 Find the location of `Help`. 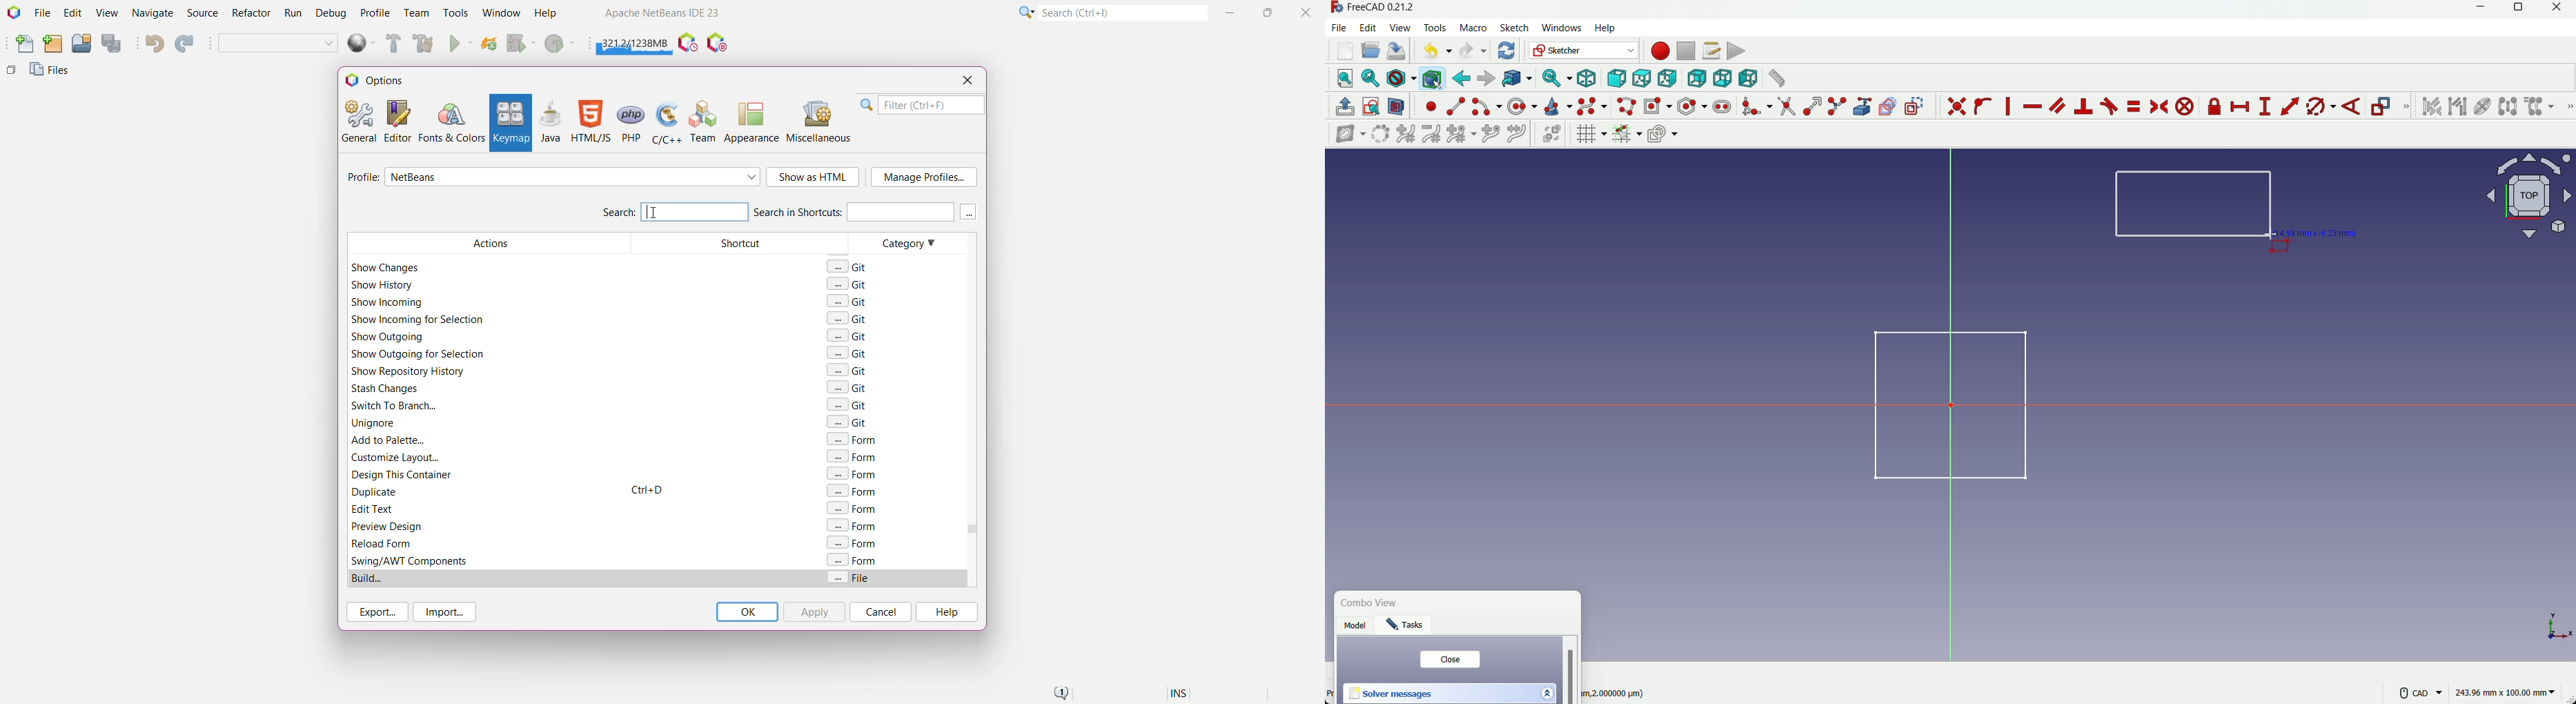

Help is located at coordinates (945, 612).